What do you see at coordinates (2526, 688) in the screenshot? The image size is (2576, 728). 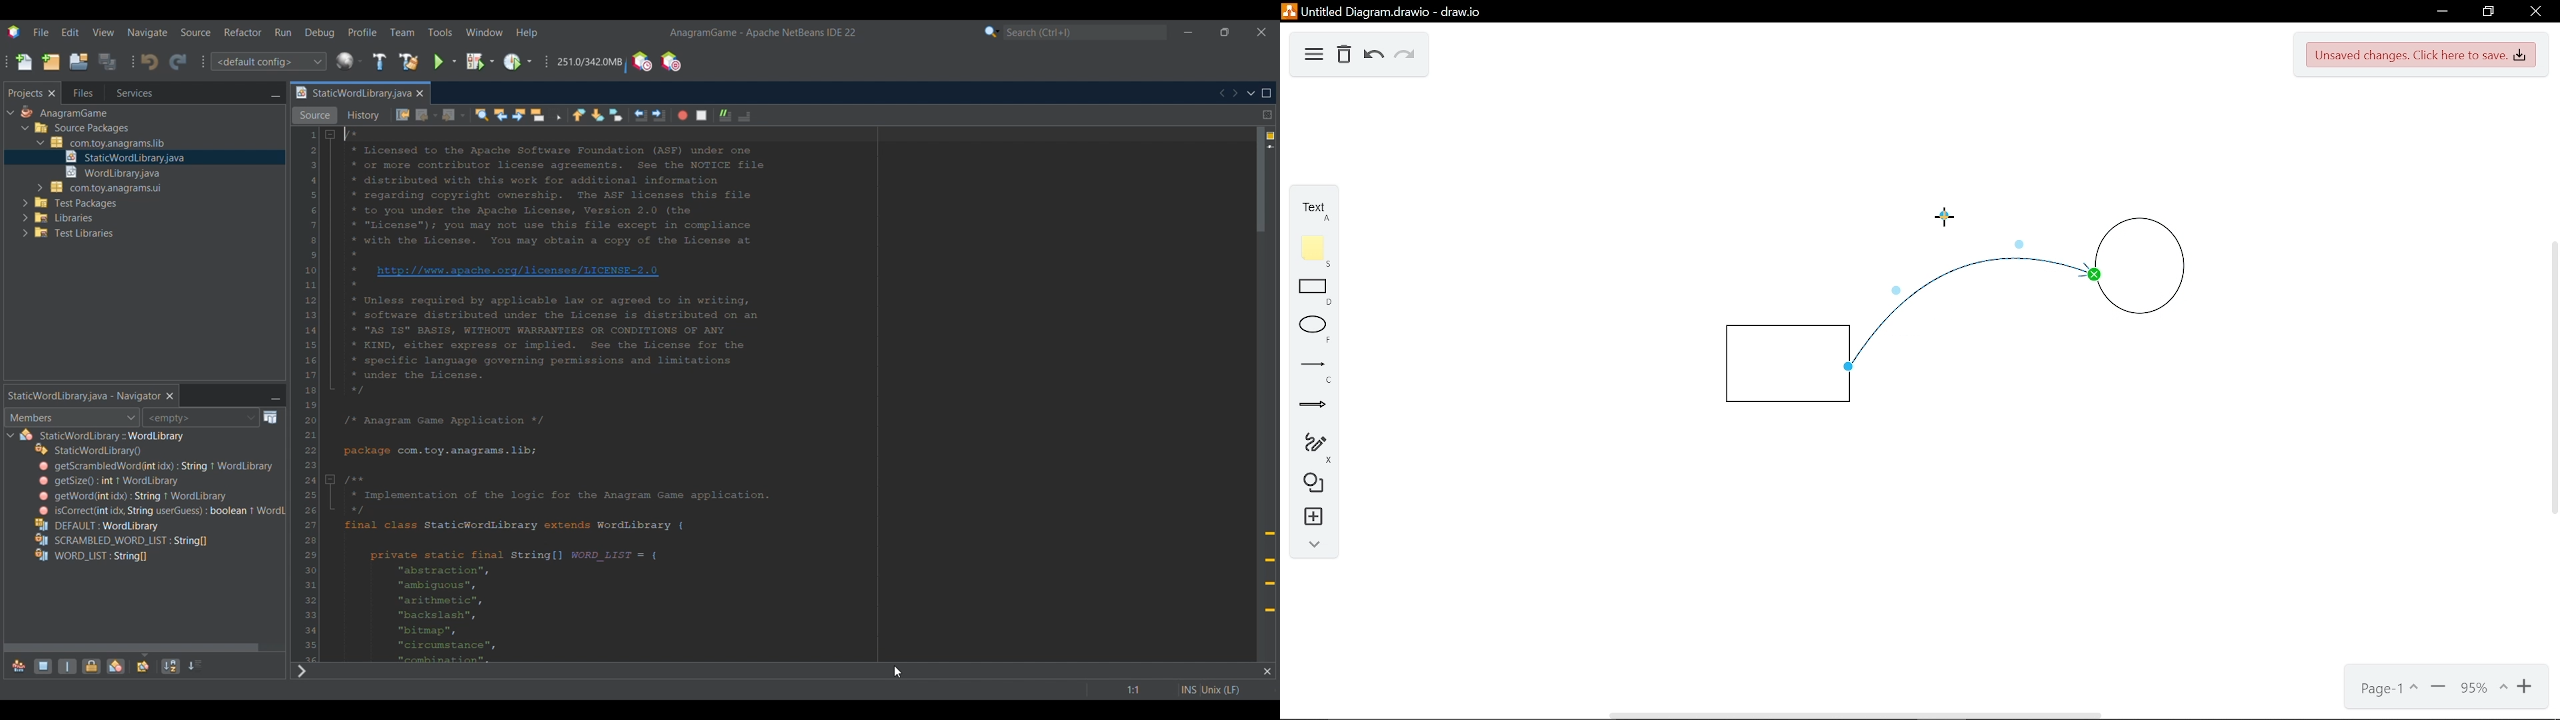 I see `Zoom in` at bounding box center [2526, 688].